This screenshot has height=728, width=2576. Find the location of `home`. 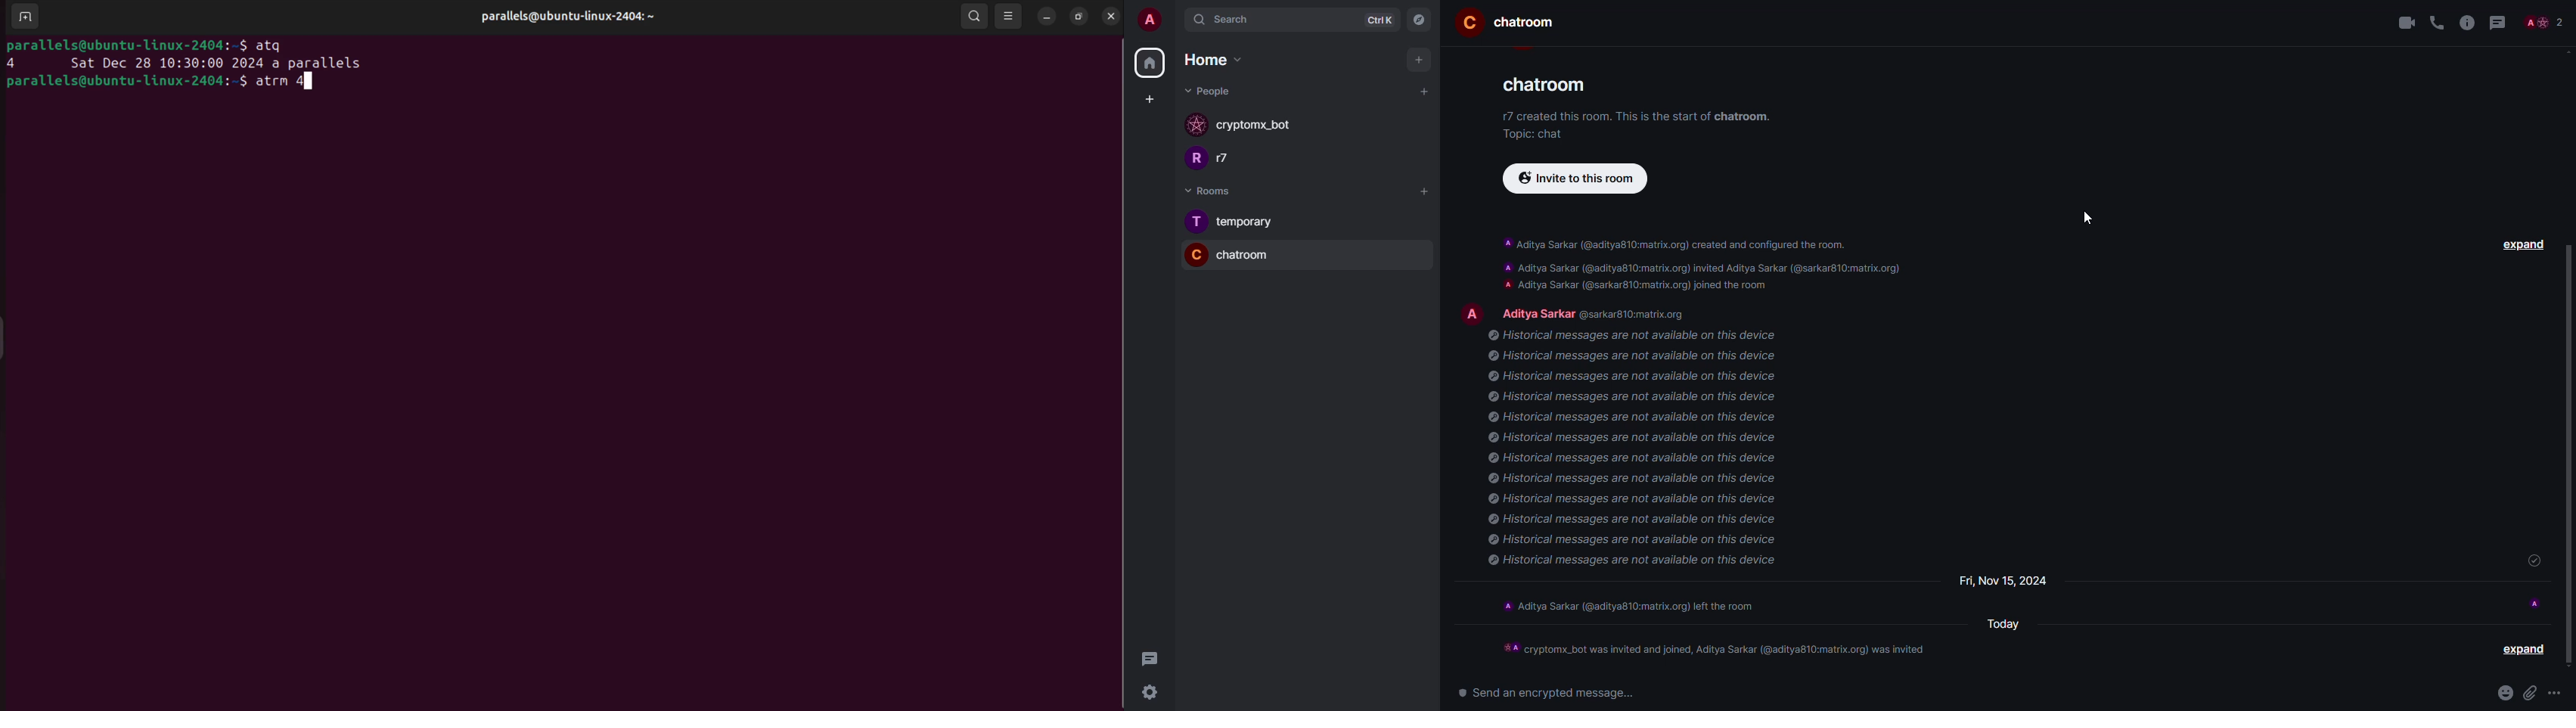

home is located at coordinates (1206, 60).